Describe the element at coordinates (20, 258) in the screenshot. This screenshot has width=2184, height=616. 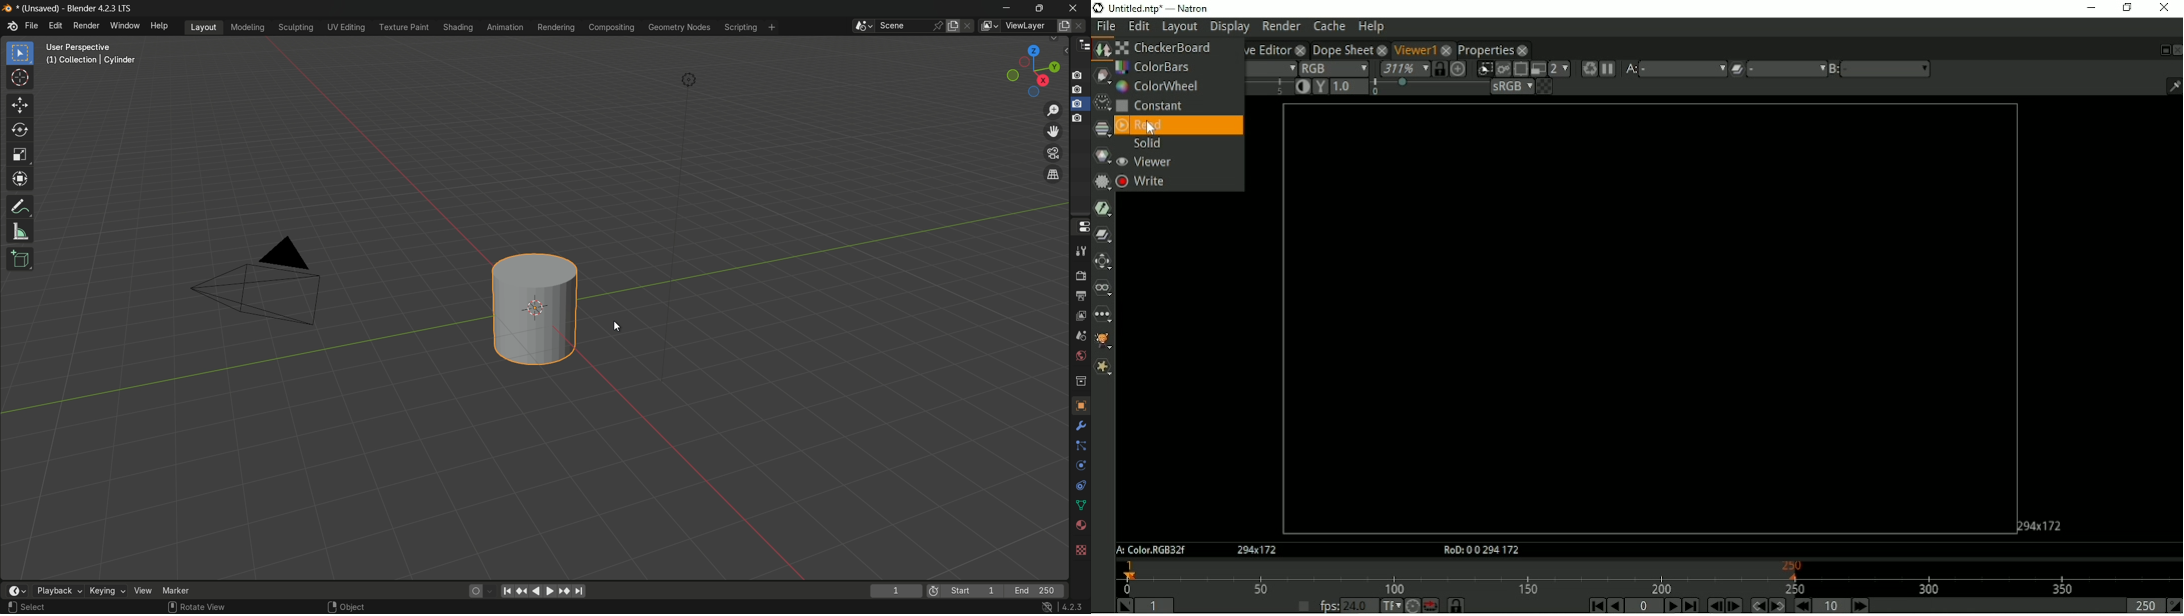
I see `add cube` at that location.